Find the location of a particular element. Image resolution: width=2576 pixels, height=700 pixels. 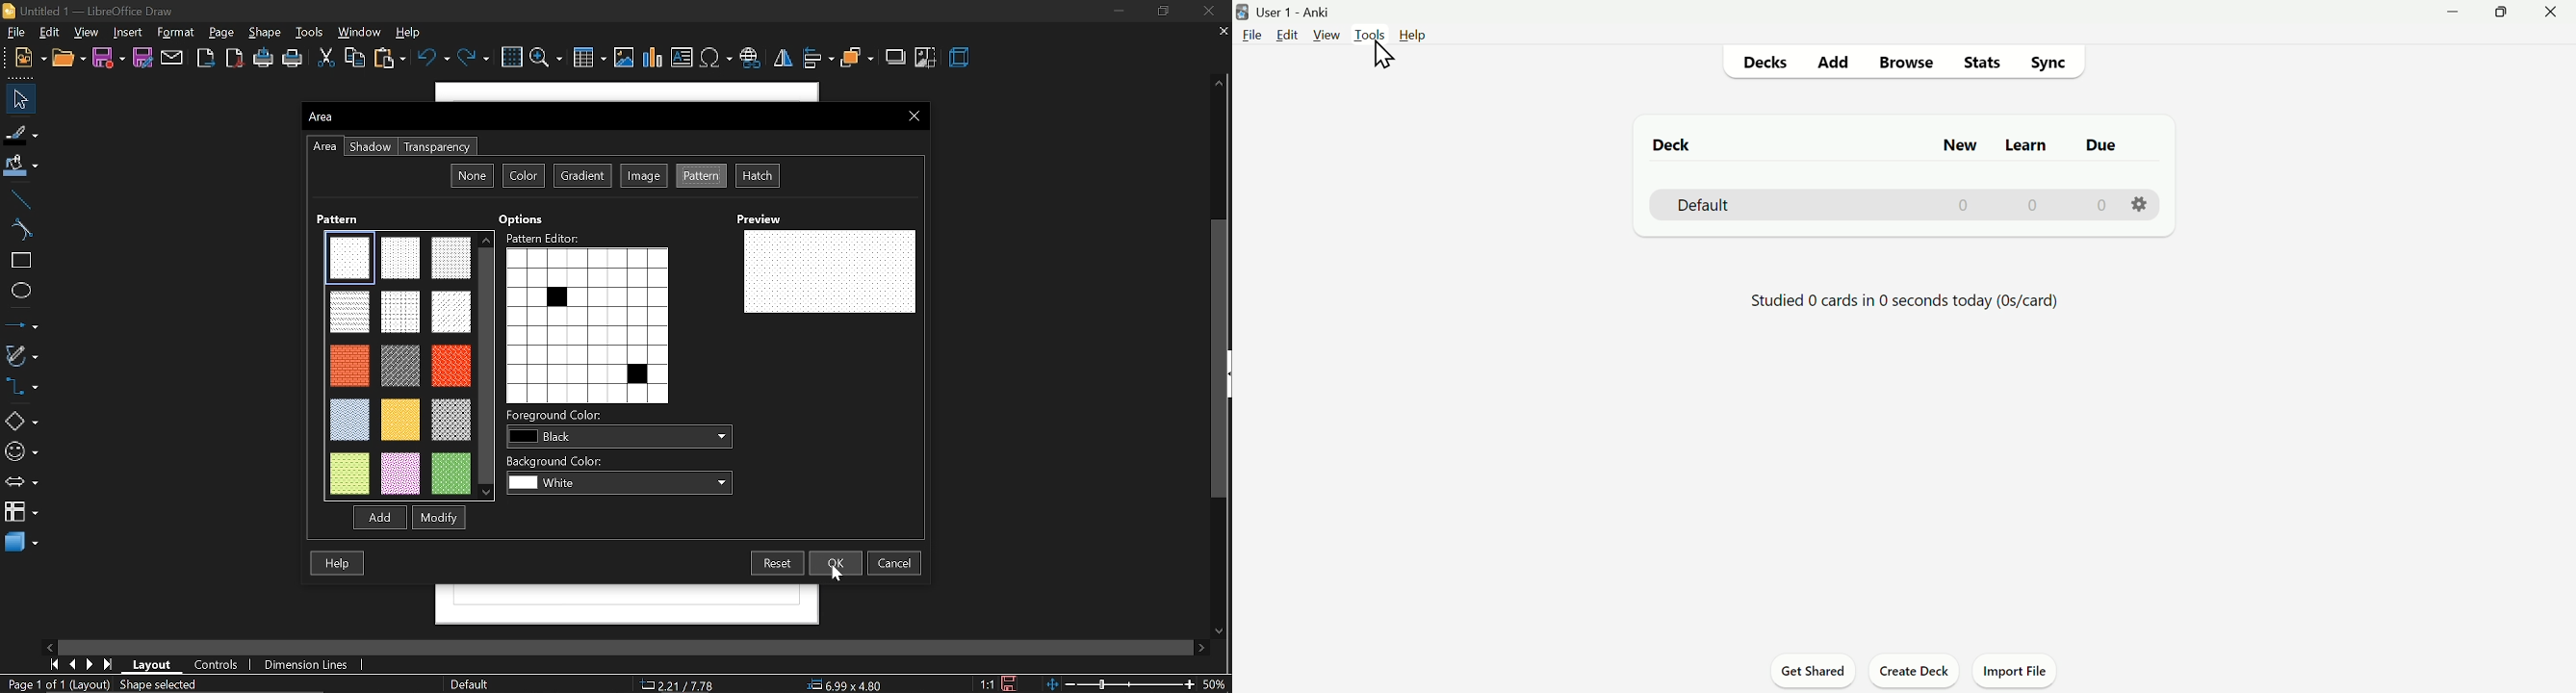

Sync is located at coordinates (2052, 62).